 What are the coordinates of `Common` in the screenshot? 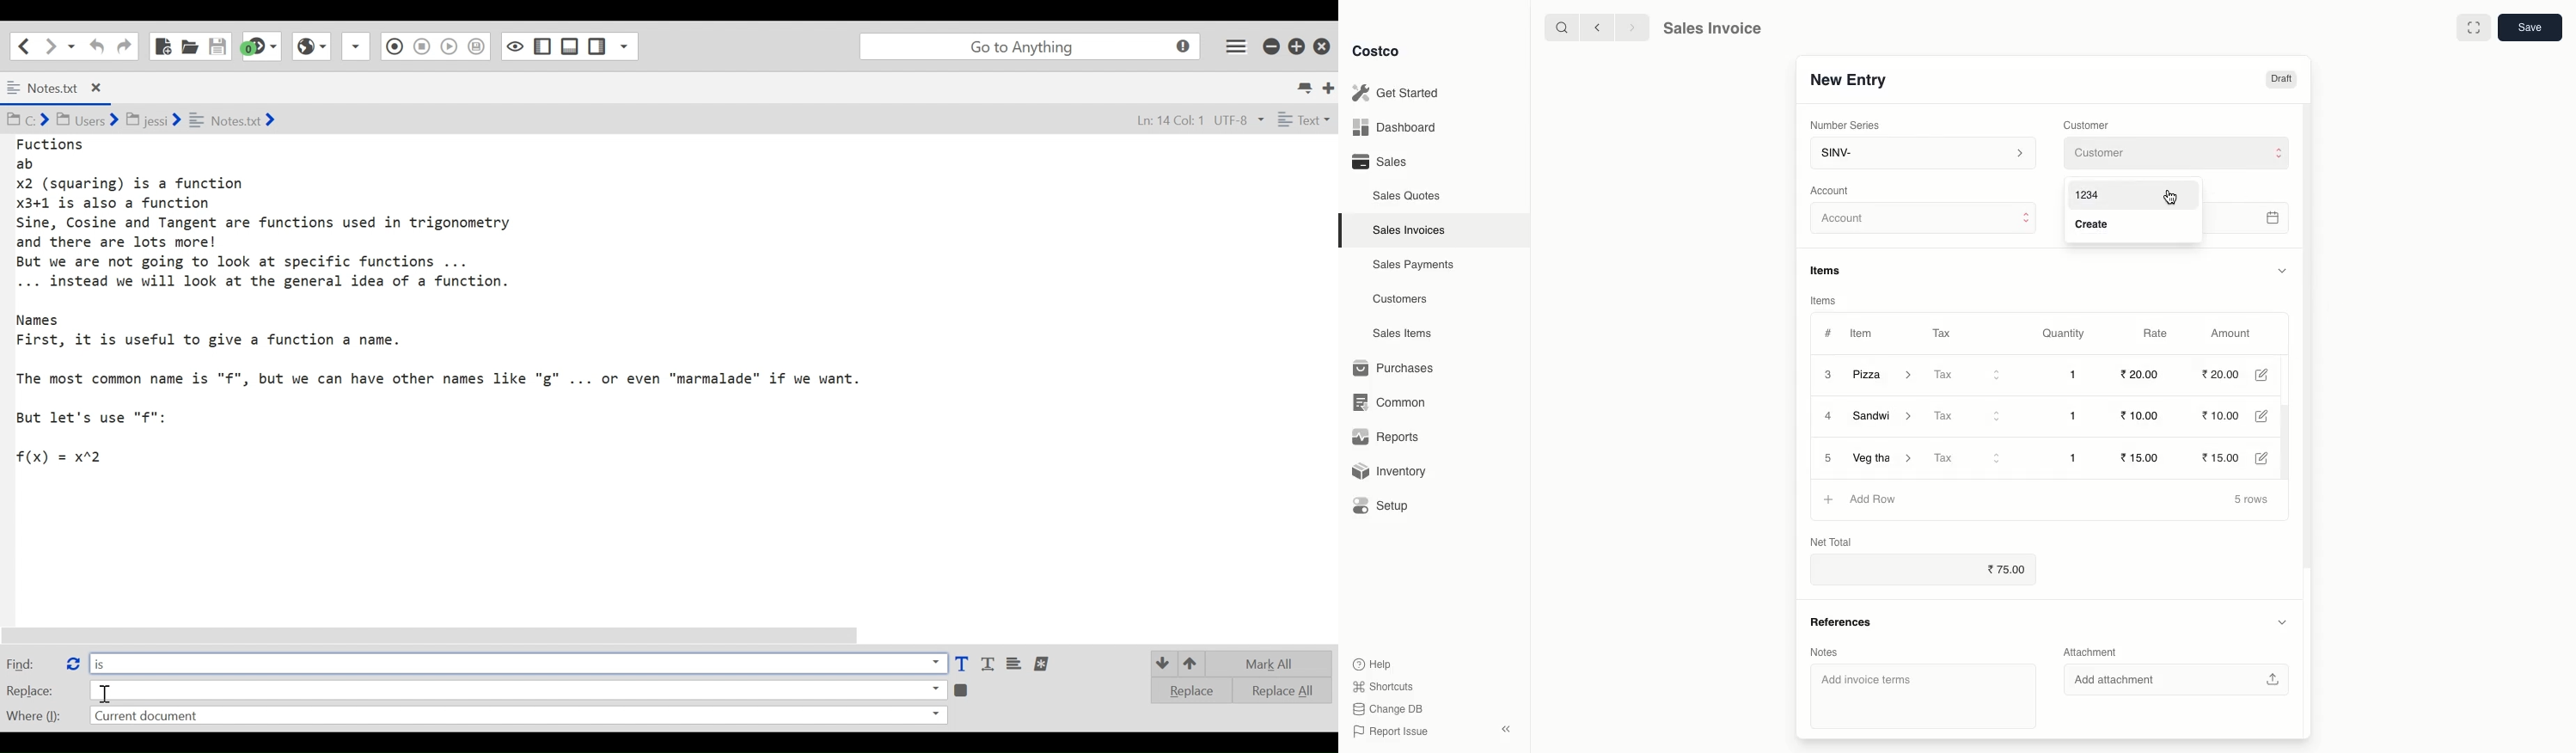 It's located at (1397, 402).